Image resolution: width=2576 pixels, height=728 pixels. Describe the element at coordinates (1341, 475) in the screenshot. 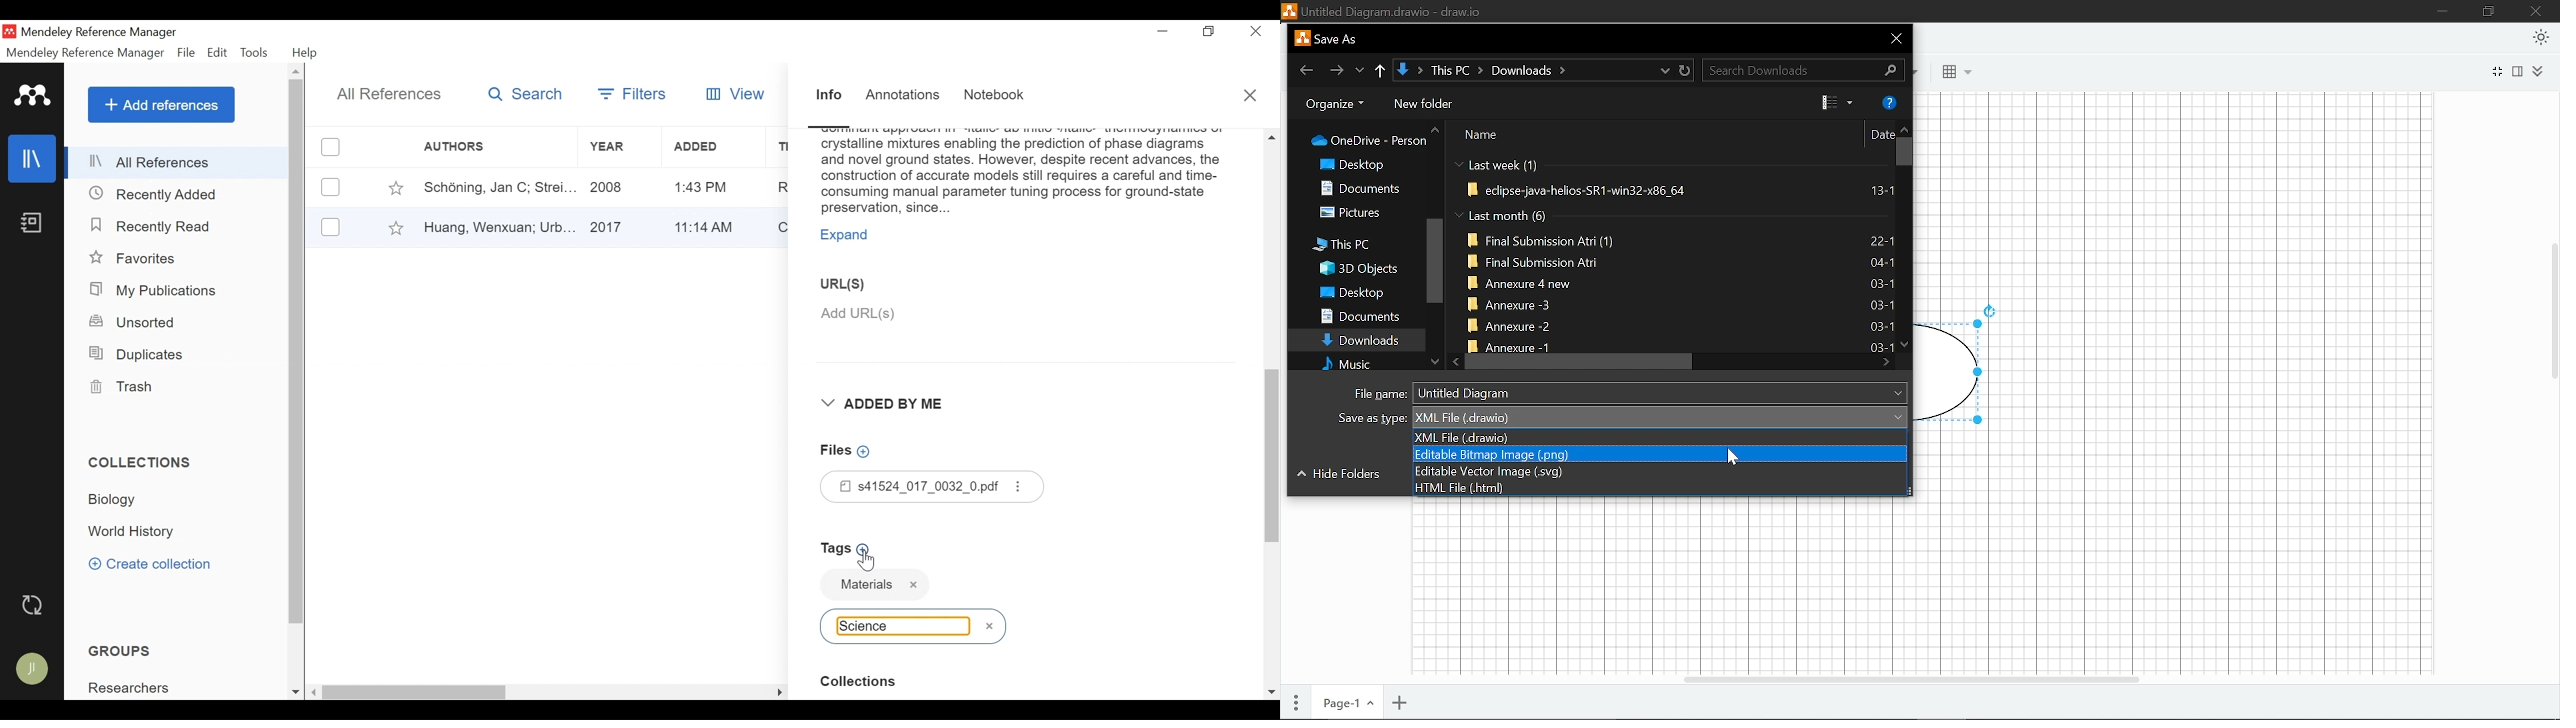

I see `hide folders` at that location.